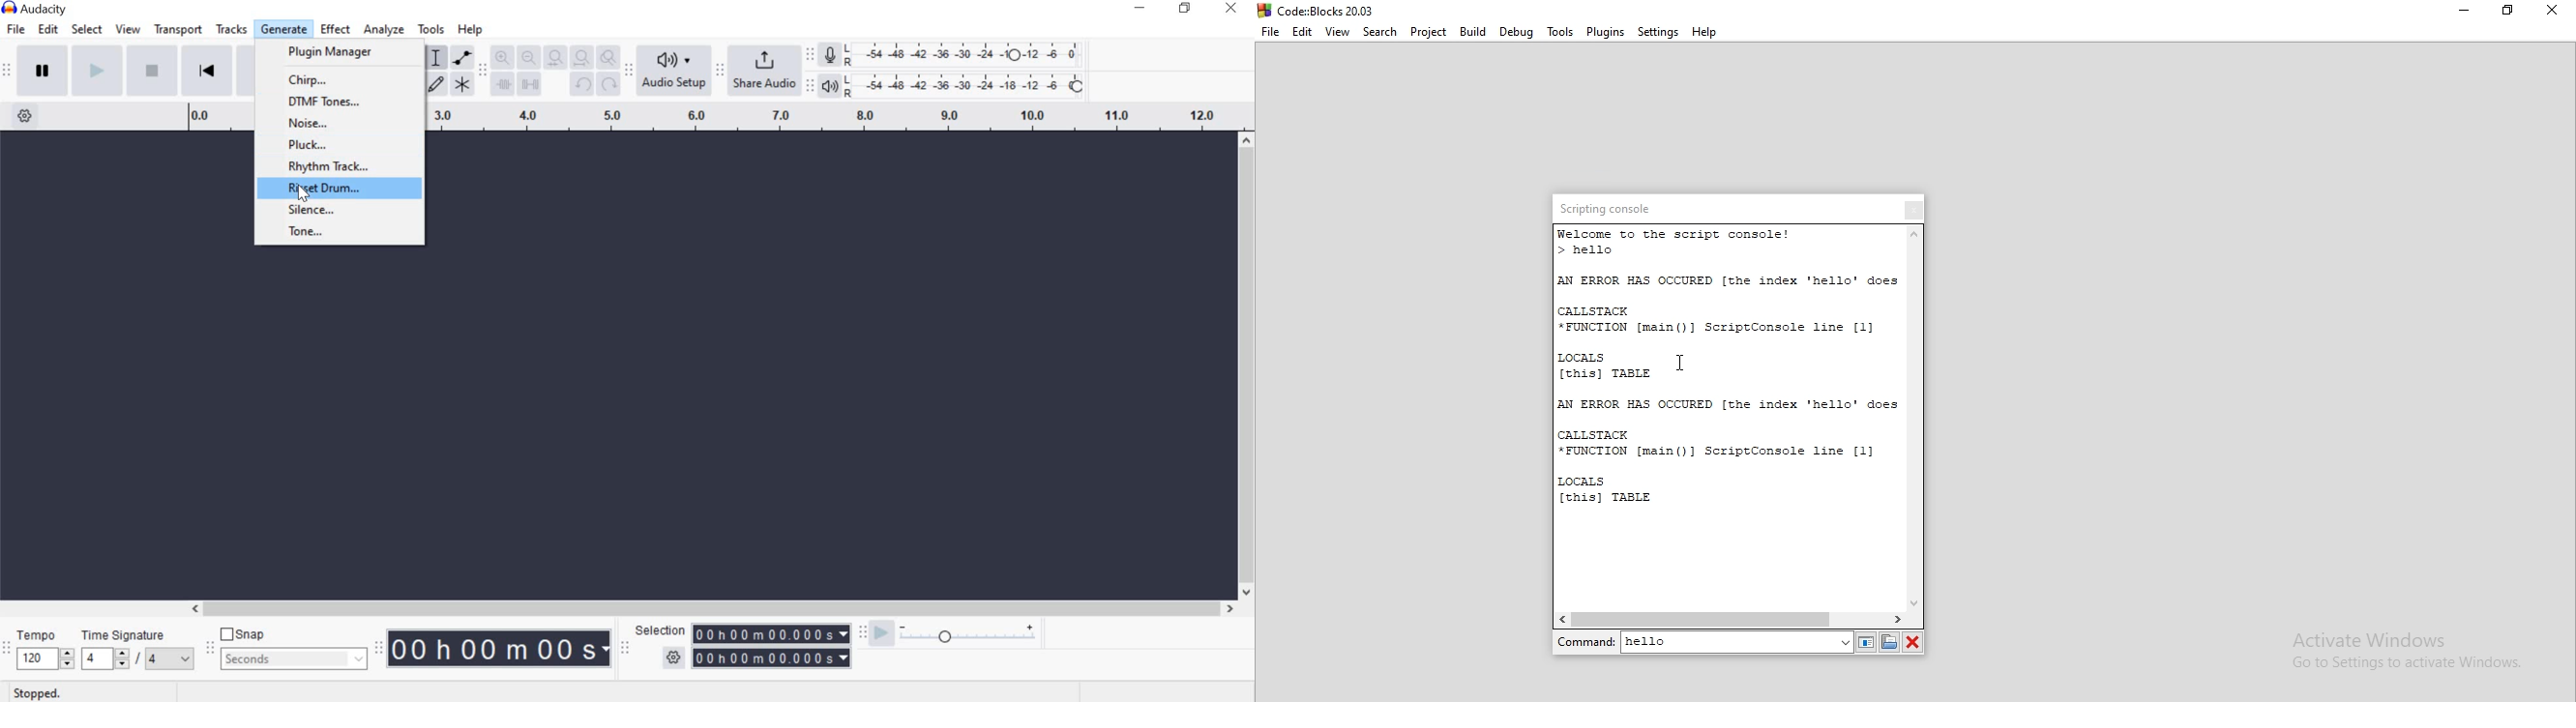 The width and height of the screenshot is (2576, 728). What do you see at coordinates (301, 192) in the screenshot?
I see `cursor` at bounding box center [301, 192].